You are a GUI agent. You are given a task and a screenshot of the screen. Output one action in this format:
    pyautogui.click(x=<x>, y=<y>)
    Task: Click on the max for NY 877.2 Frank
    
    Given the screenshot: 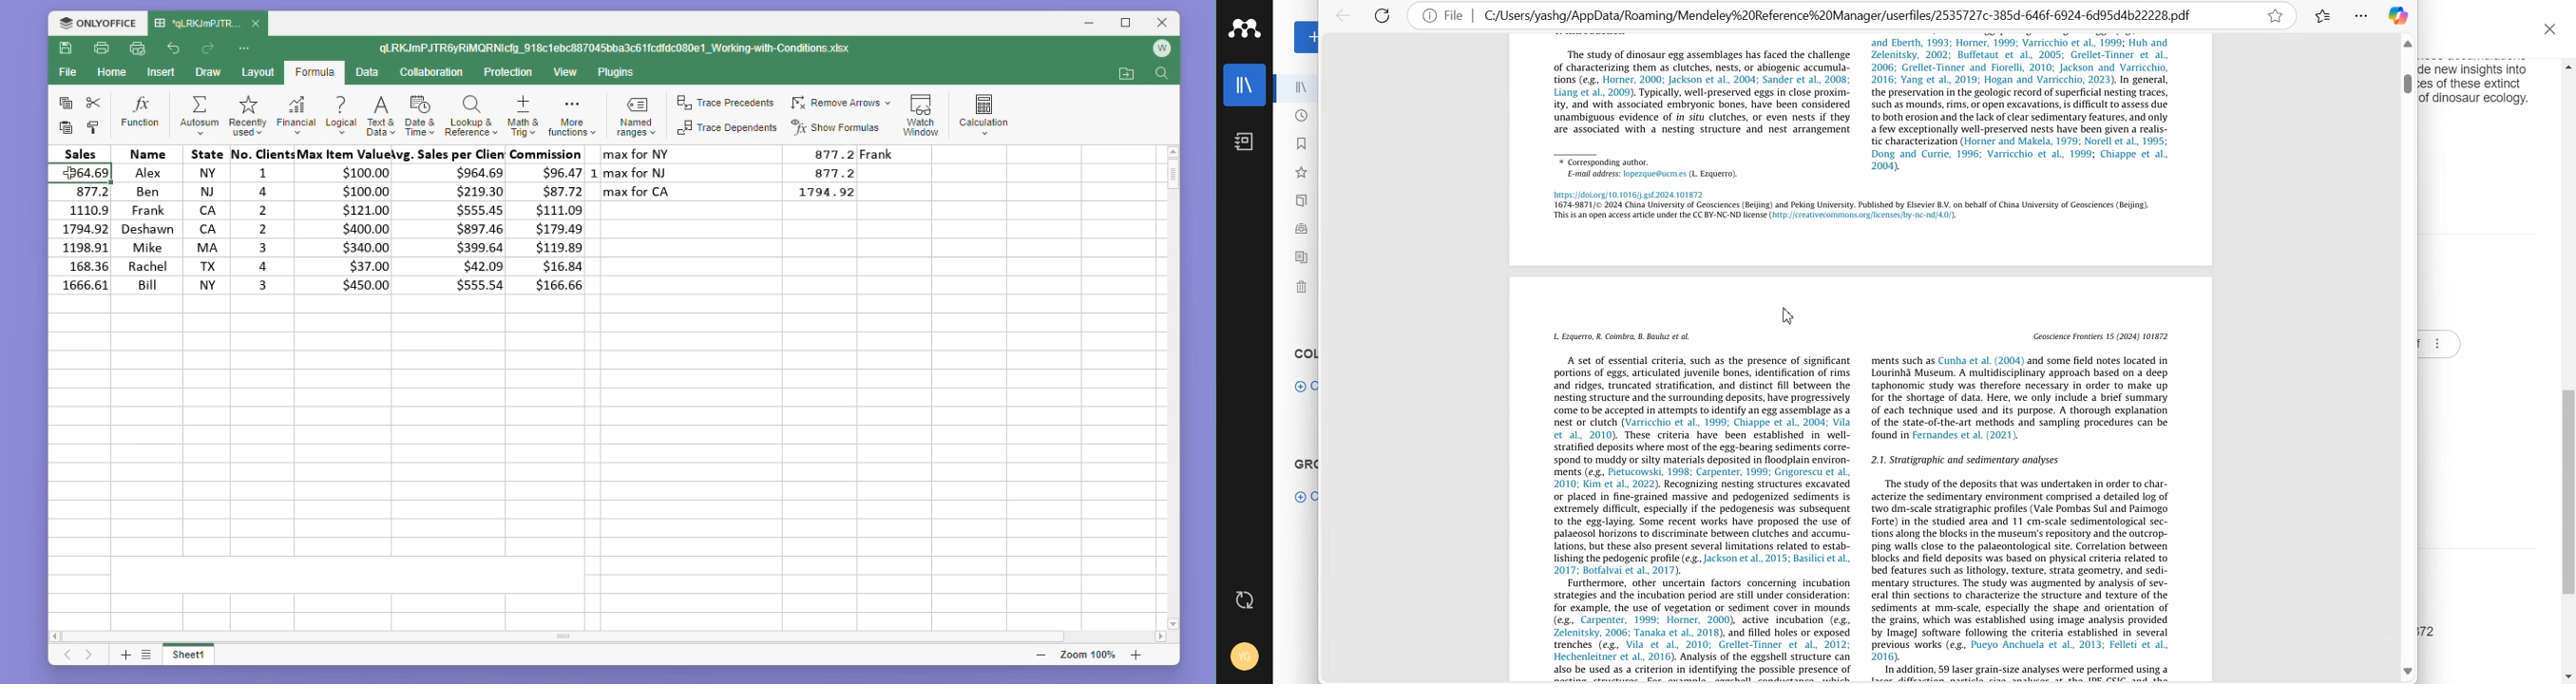 What is the action you would take?
    pyautogui.click(x=755, y=153)
    